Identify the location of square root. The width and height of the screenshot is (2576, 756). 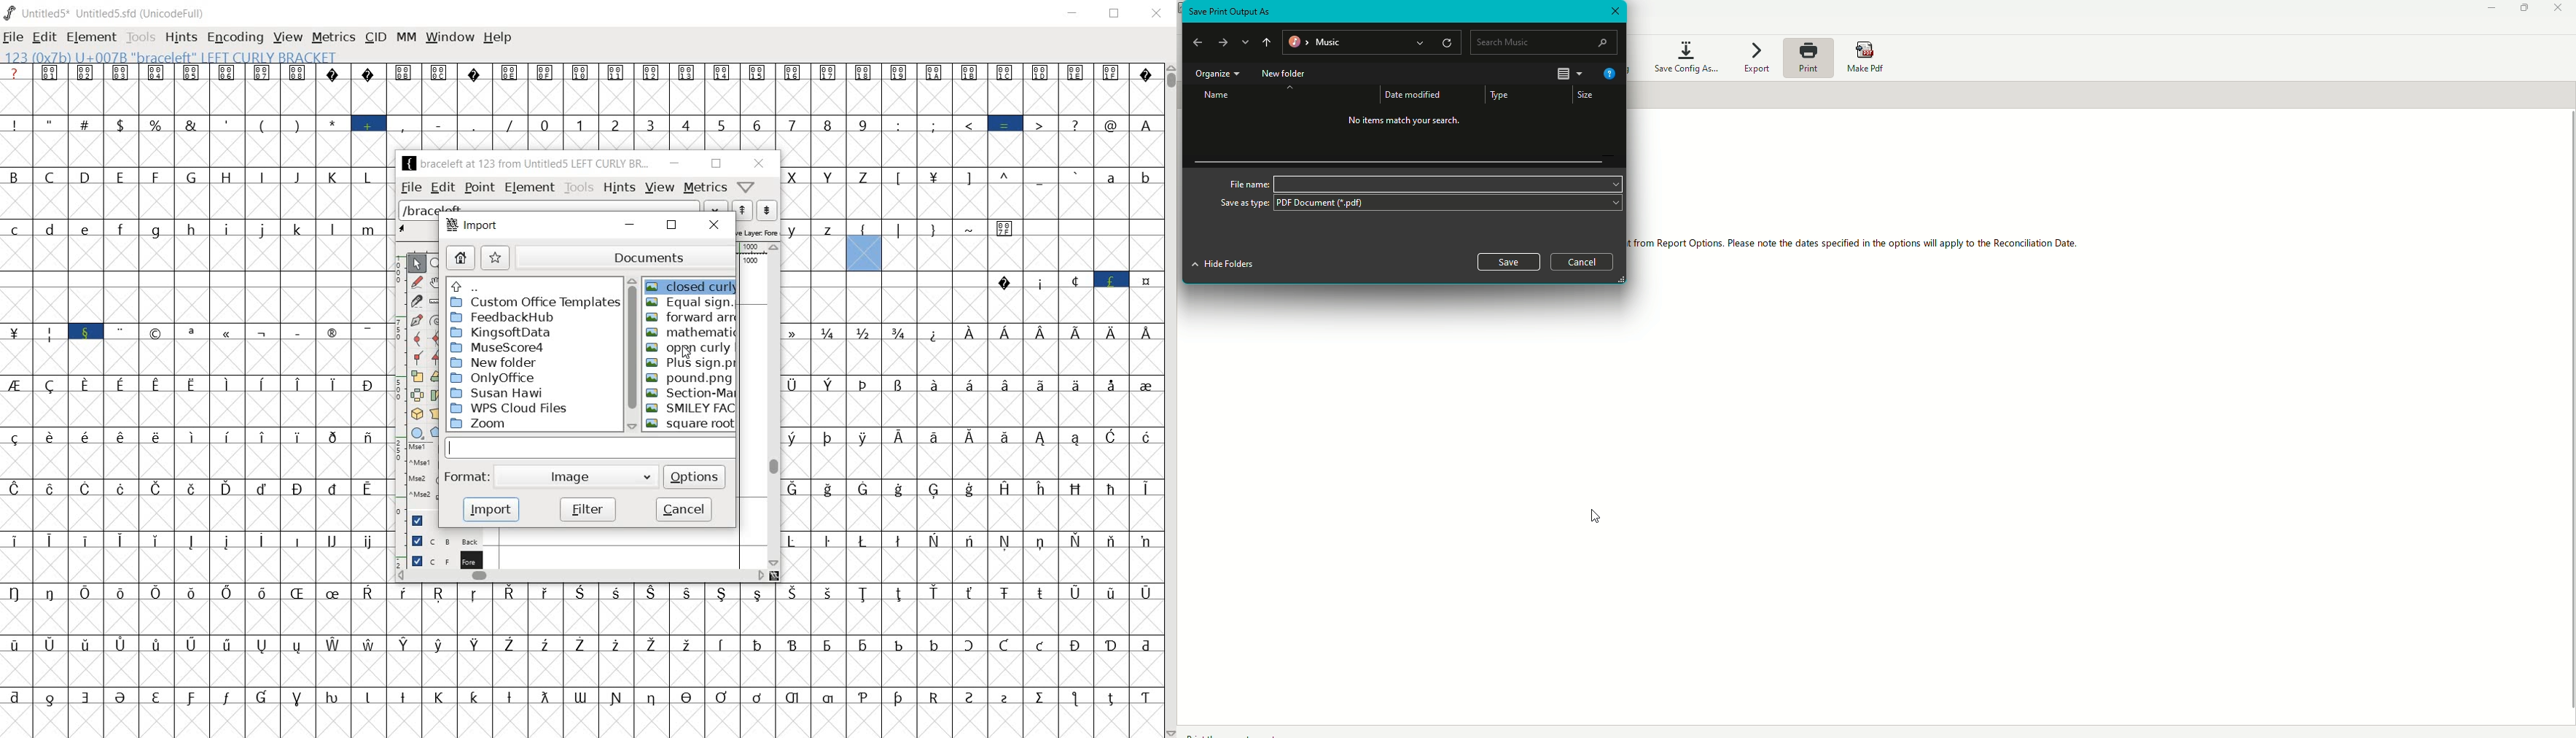
(691, 425).